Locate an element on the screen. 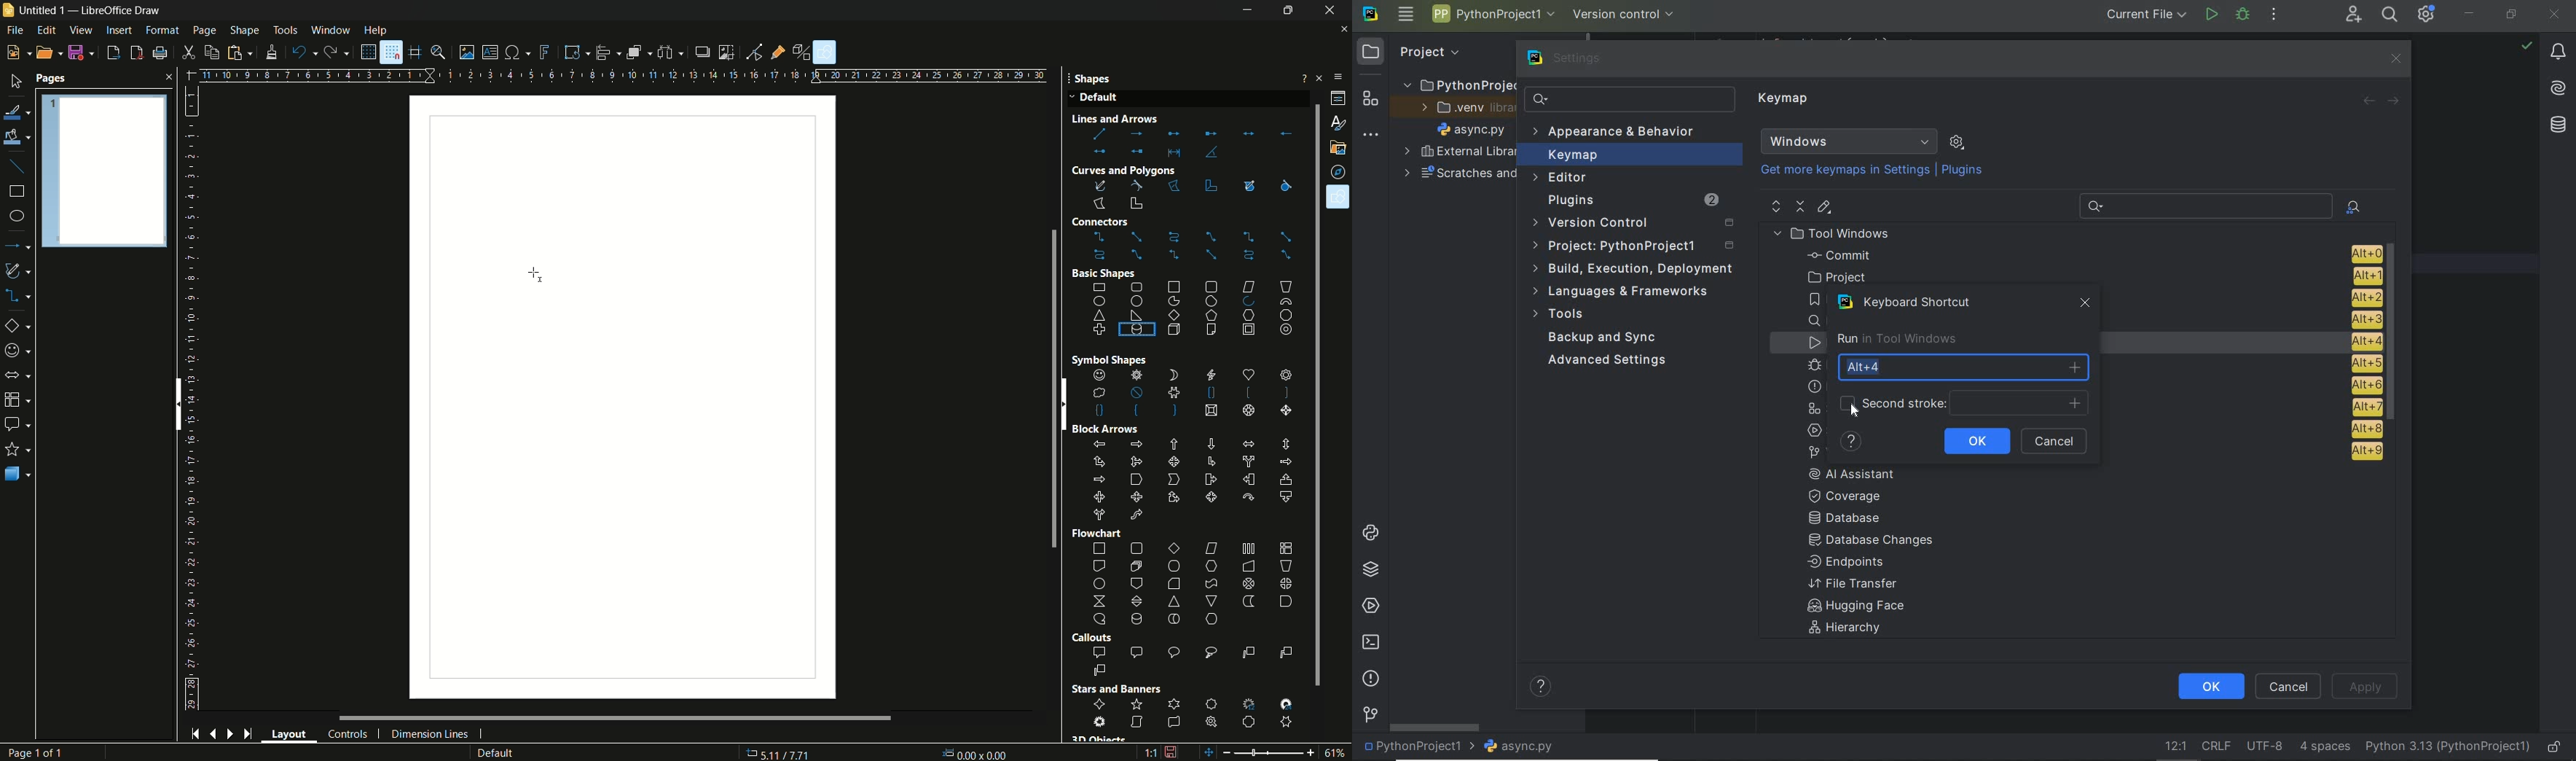  no problems is located at coordinates (2526, 45).